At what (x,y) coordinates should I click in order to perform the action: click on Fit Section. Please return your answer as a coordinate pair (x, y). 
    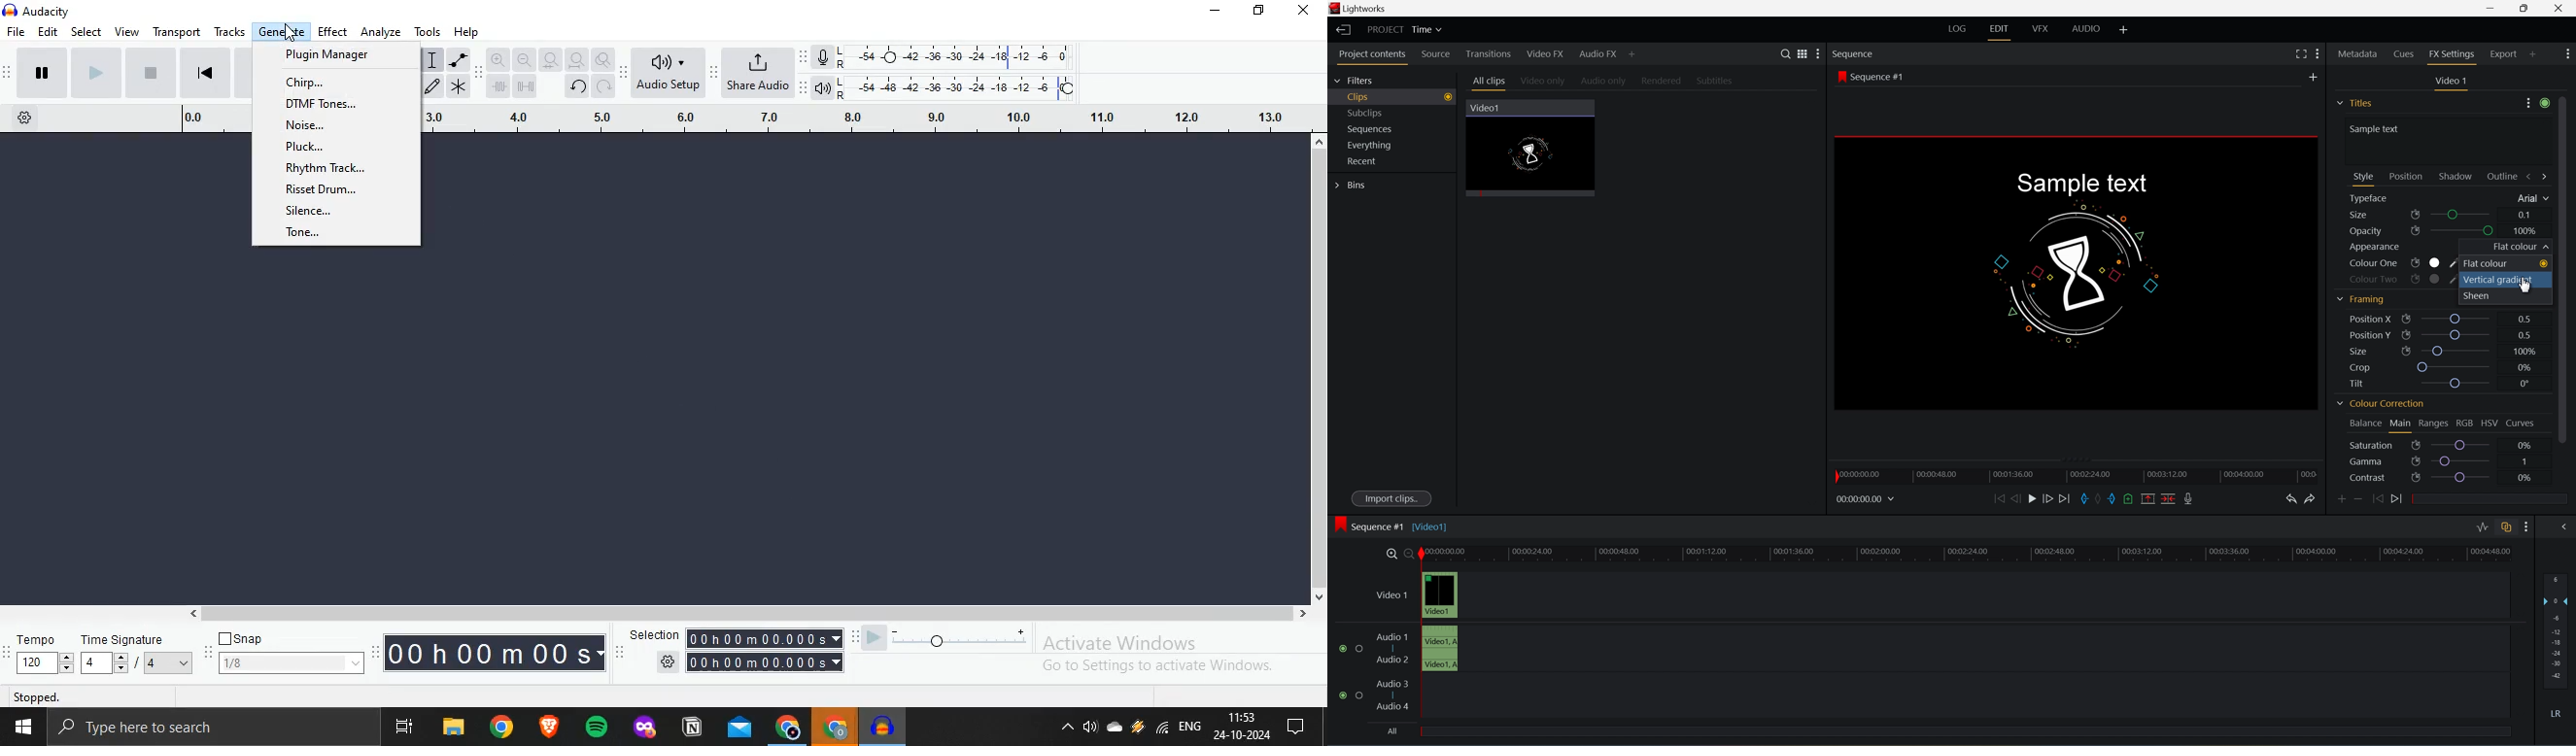
    Looking at the image, I should click on (551, 60).